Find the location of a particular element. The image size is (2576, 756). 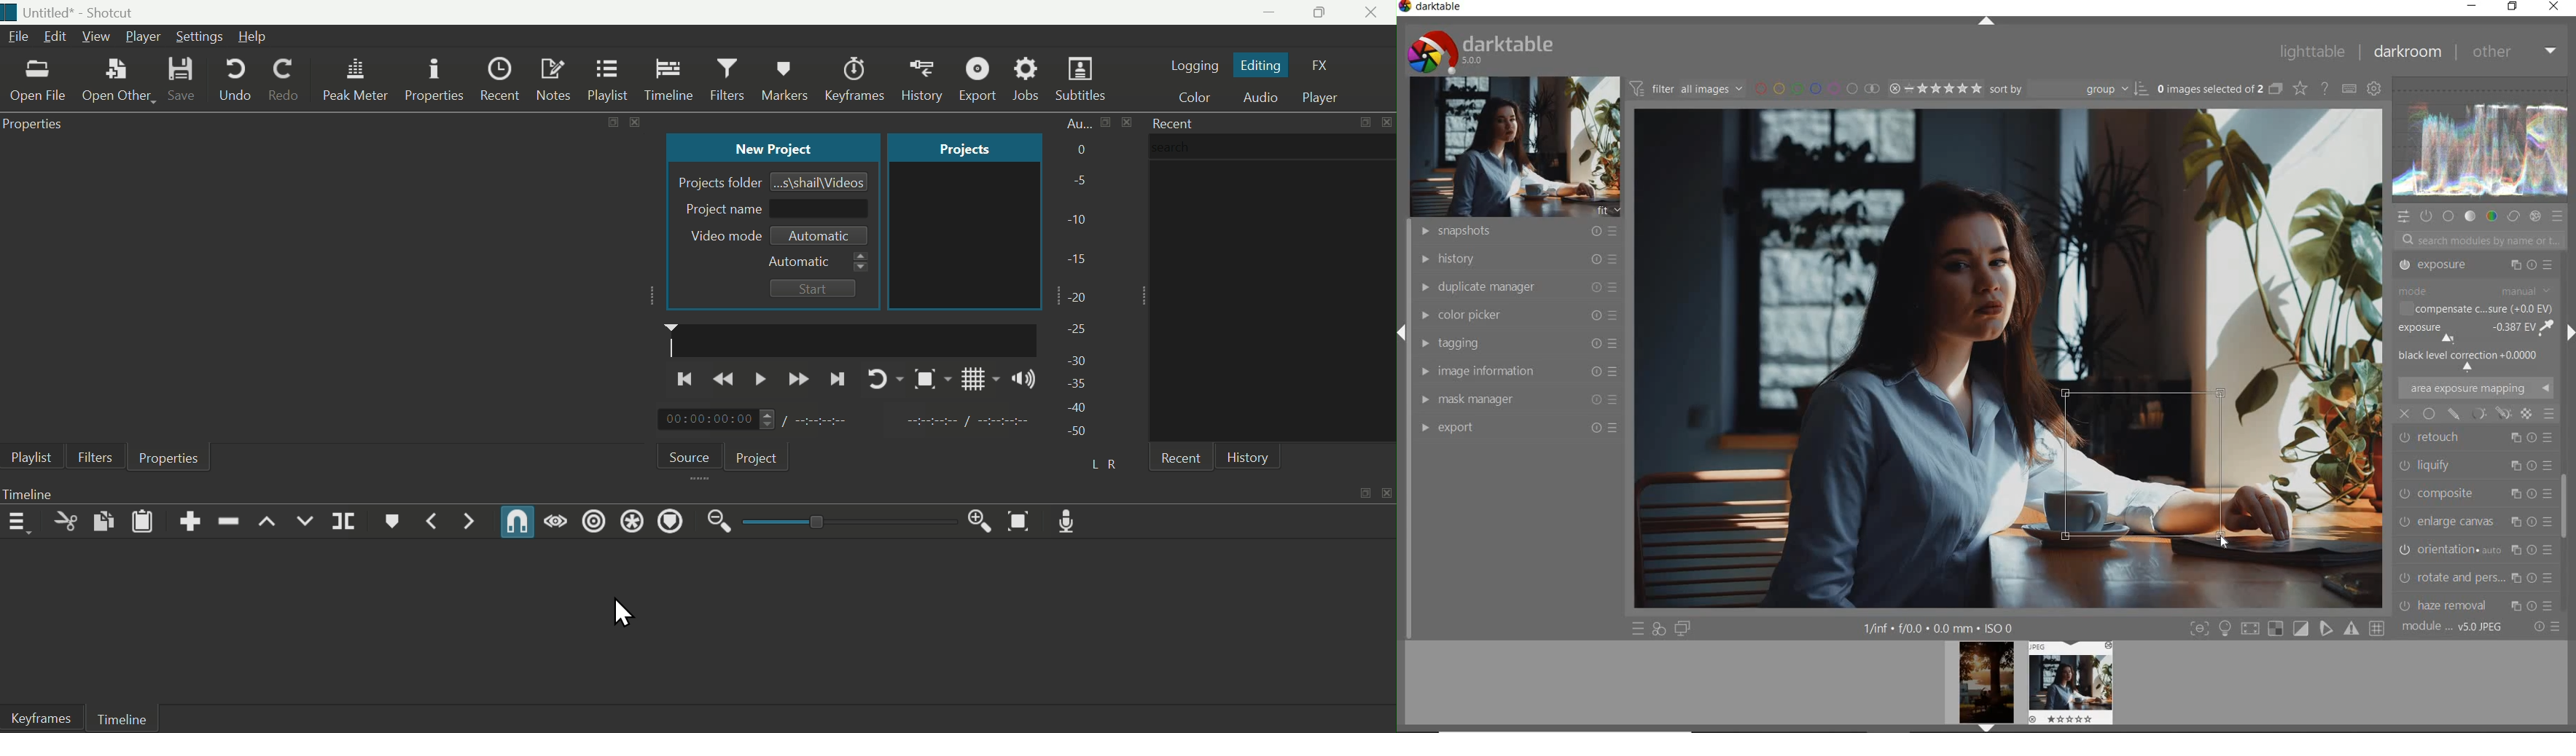

Source is located at coordinates (686, 454).